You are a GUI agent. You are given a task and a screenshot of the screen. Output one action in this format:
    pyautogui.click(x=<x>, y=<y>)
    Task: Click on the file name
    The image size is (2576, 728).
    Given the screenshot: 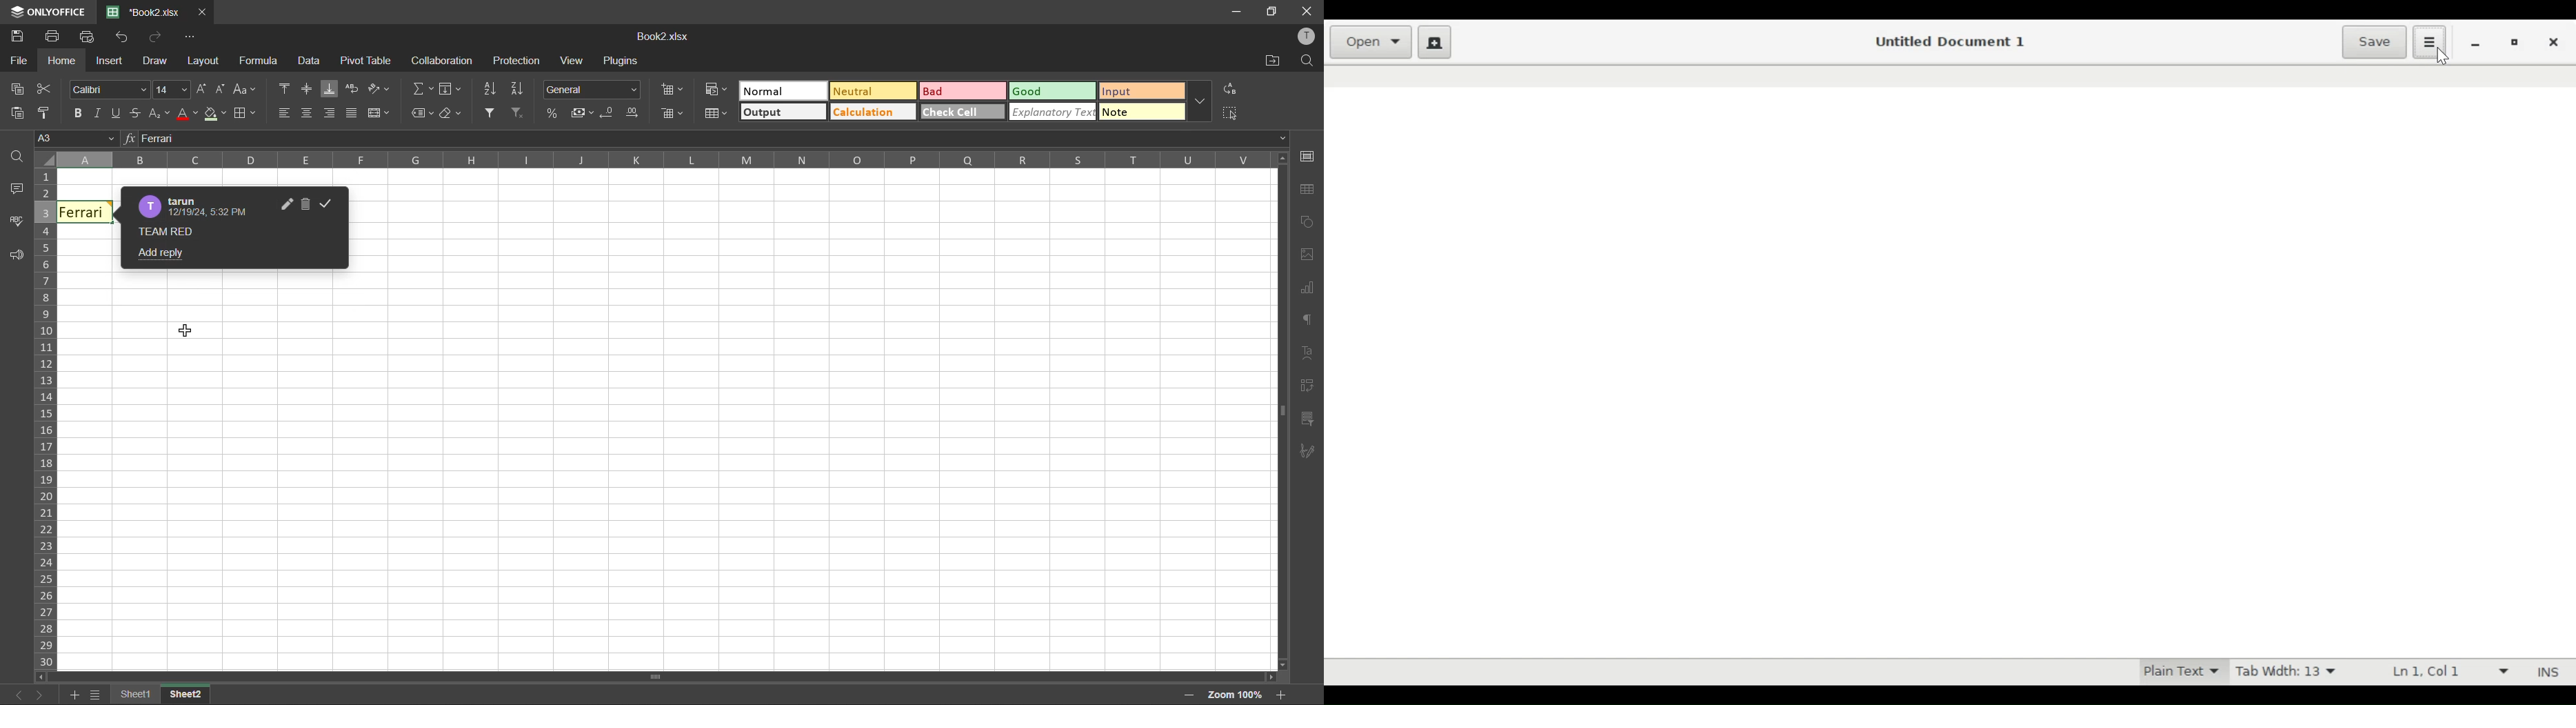 What is the action you would take?
    pyautogui.click(x=664, y=37)
    